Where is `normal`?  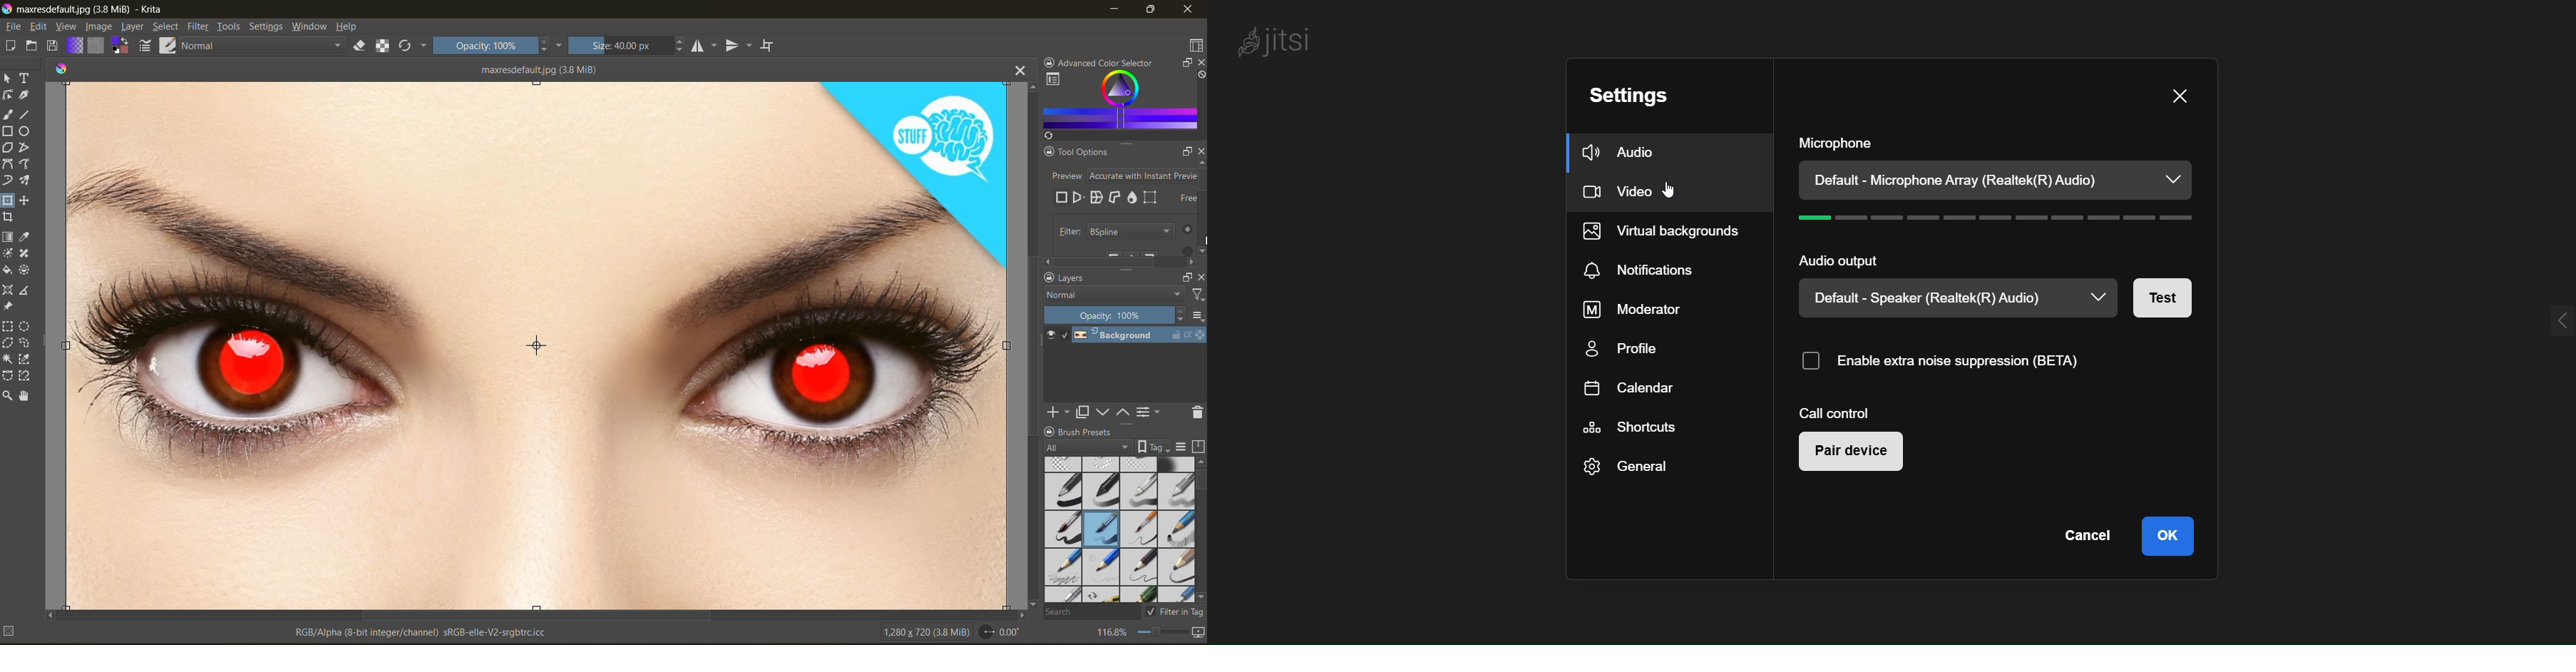
normal is located at coordinates (1113, 295).